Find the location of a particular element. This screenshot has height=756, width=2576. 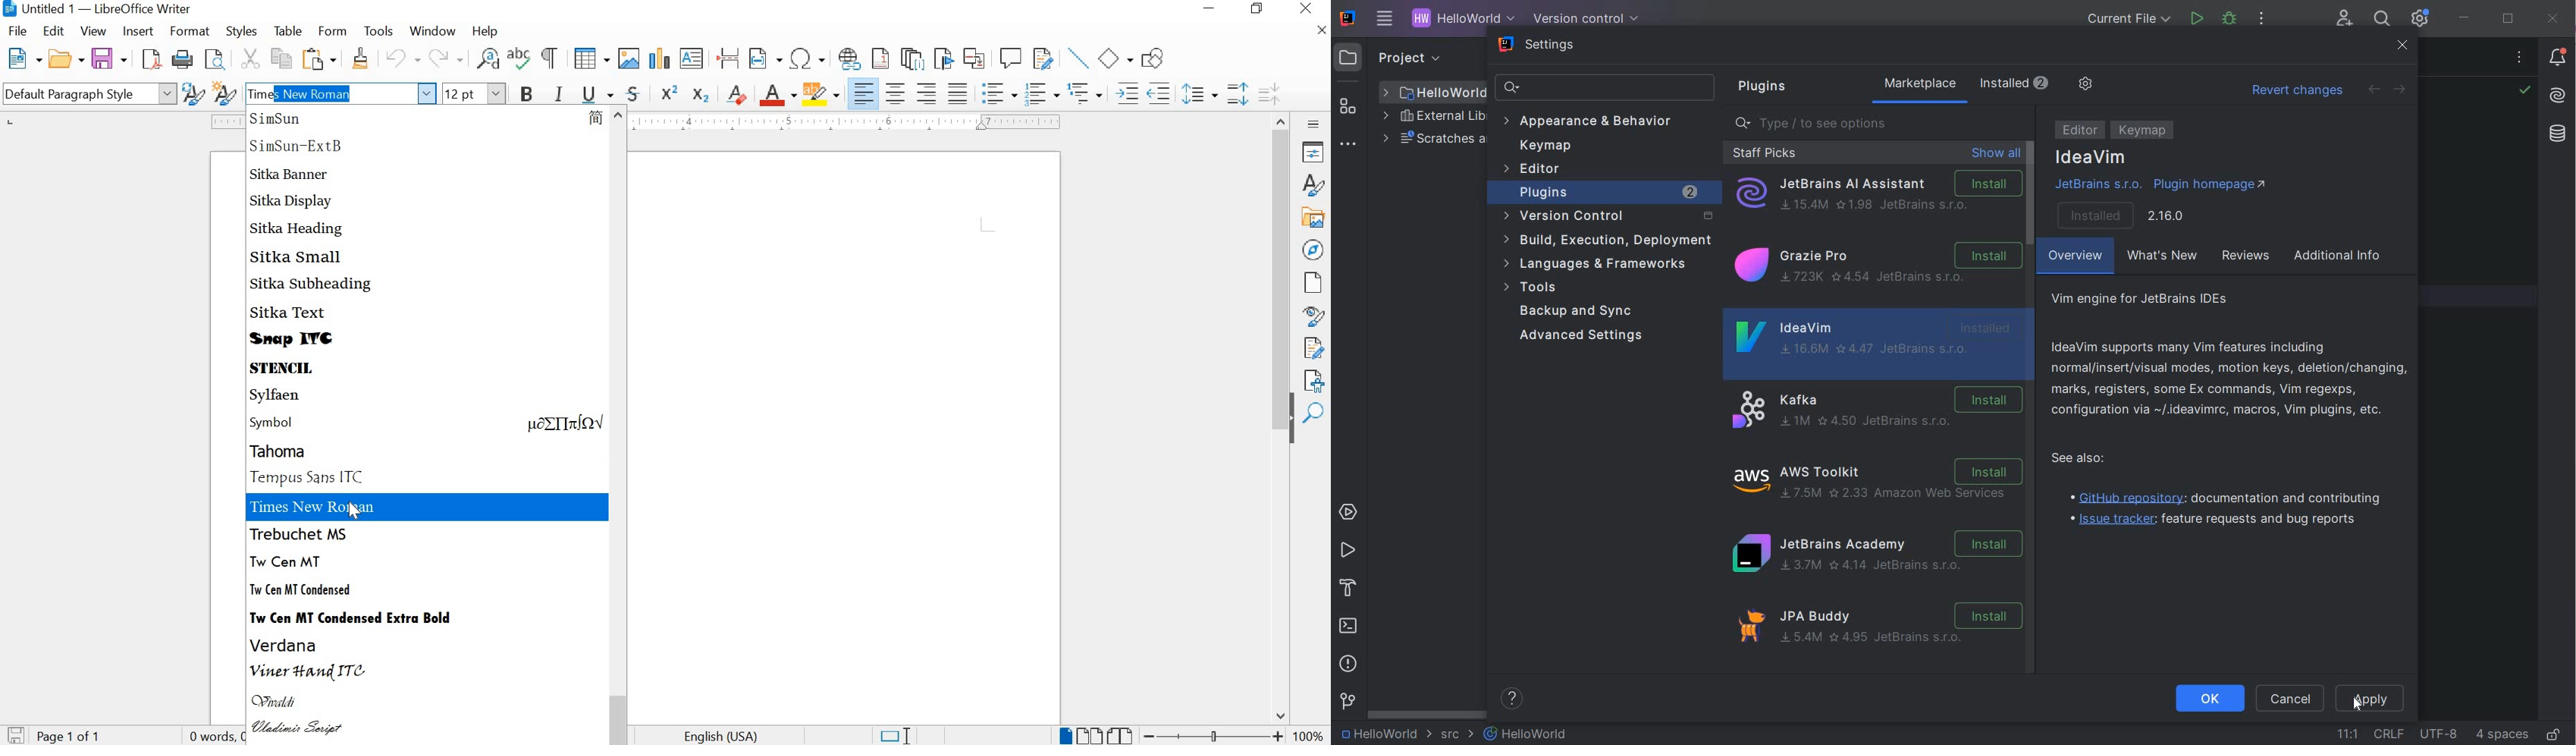

INSERT FOOTNOTE is located at coordinates (881, 60).